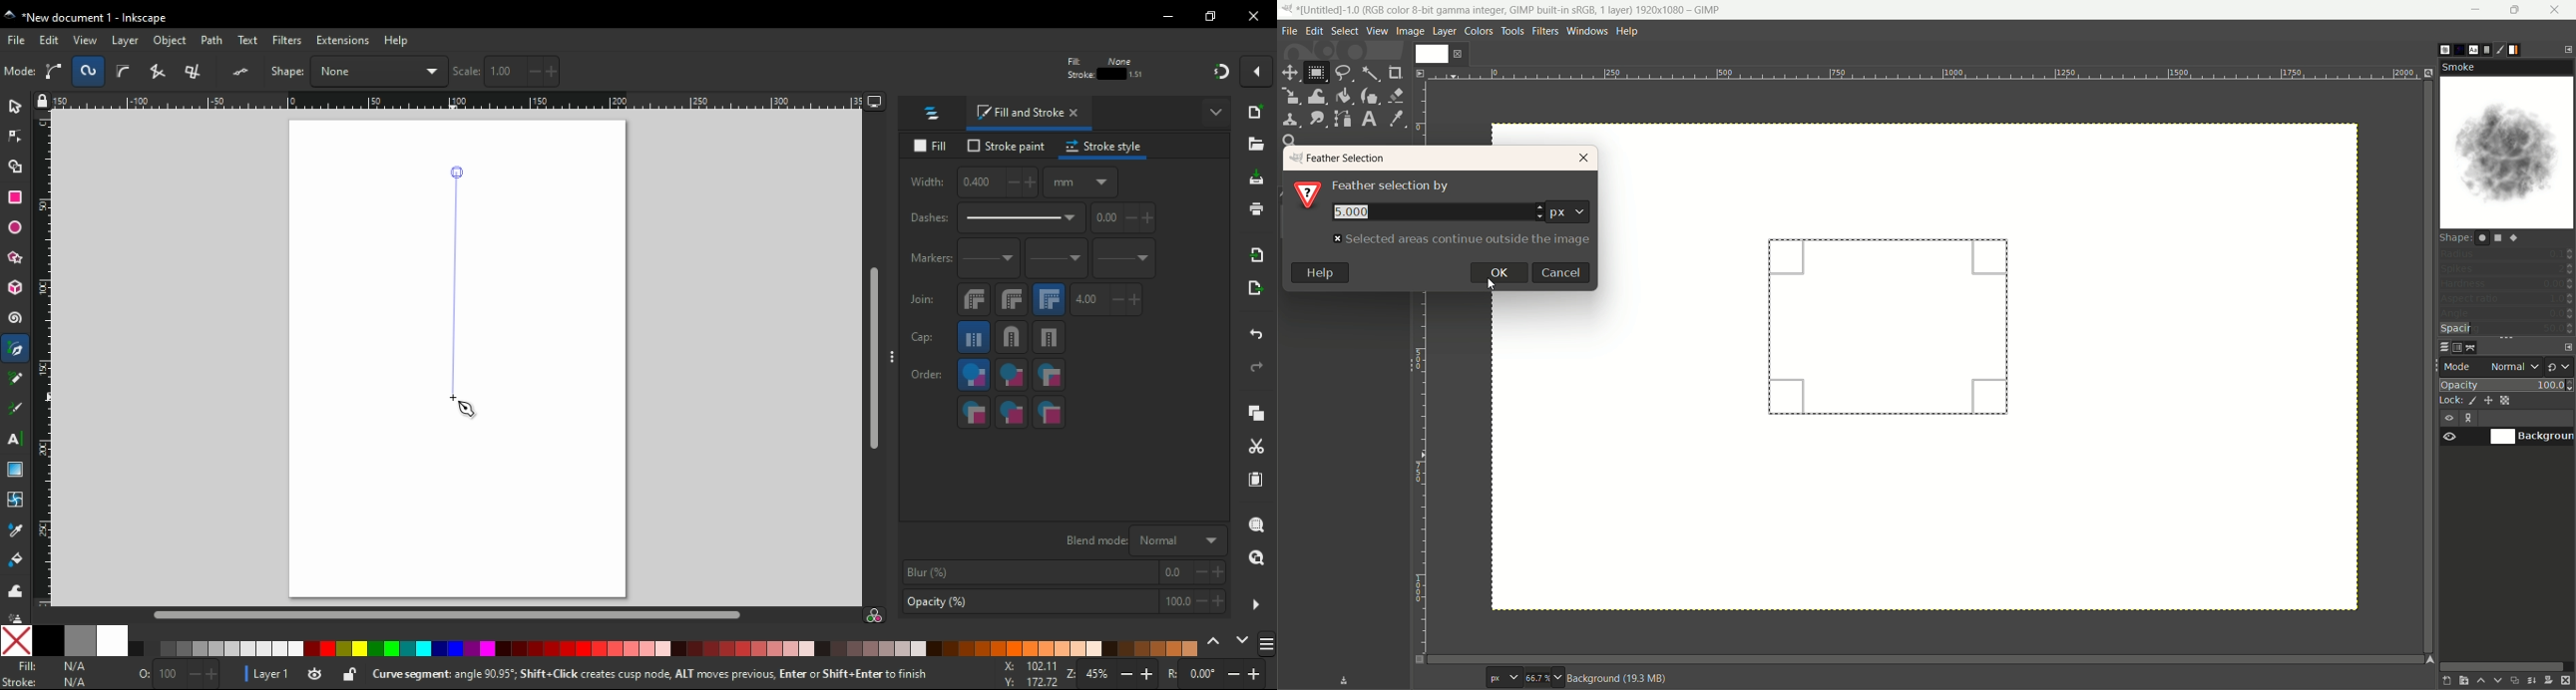 This screenshot has height=700, width=2576. I want to click on miter, so click(1049, 299).